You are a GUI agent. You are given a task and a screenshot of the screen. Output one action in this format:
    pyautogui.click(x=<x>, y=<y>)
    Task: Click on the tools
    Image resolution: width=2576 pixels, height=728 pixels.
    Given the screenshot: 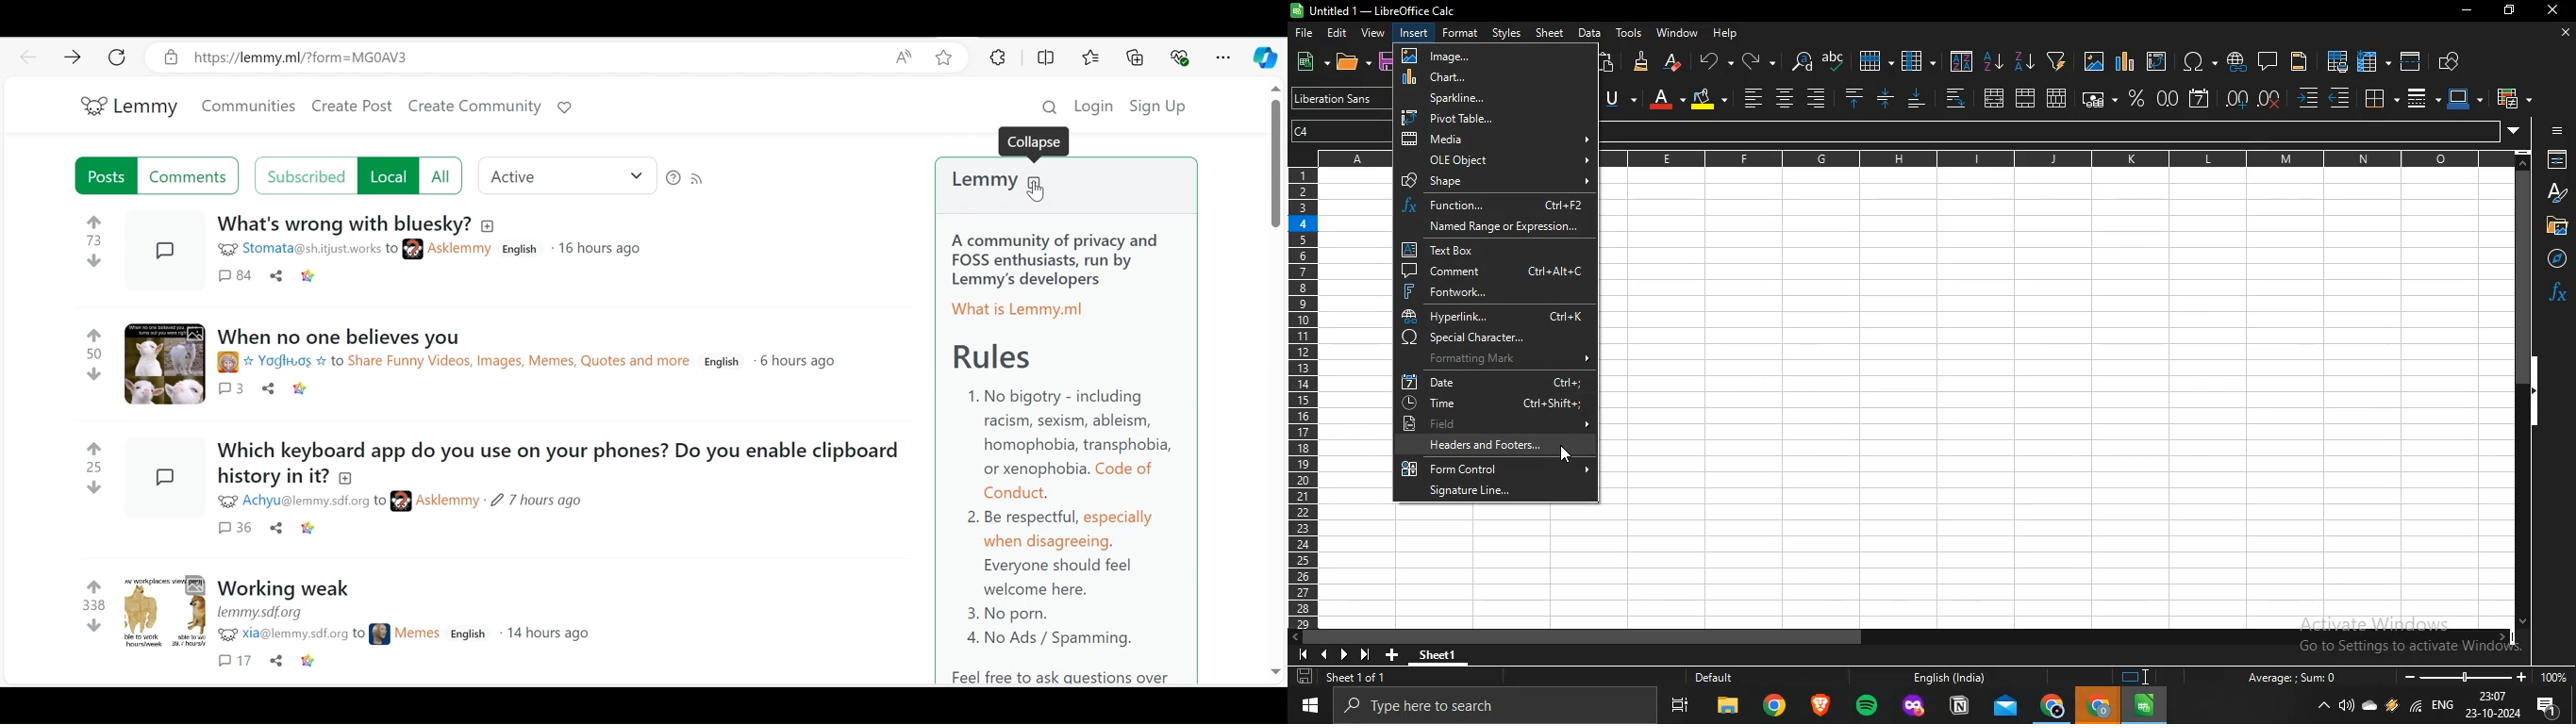 What is the action you would take?
    pyautogui.click(x=1629, y=33)
    